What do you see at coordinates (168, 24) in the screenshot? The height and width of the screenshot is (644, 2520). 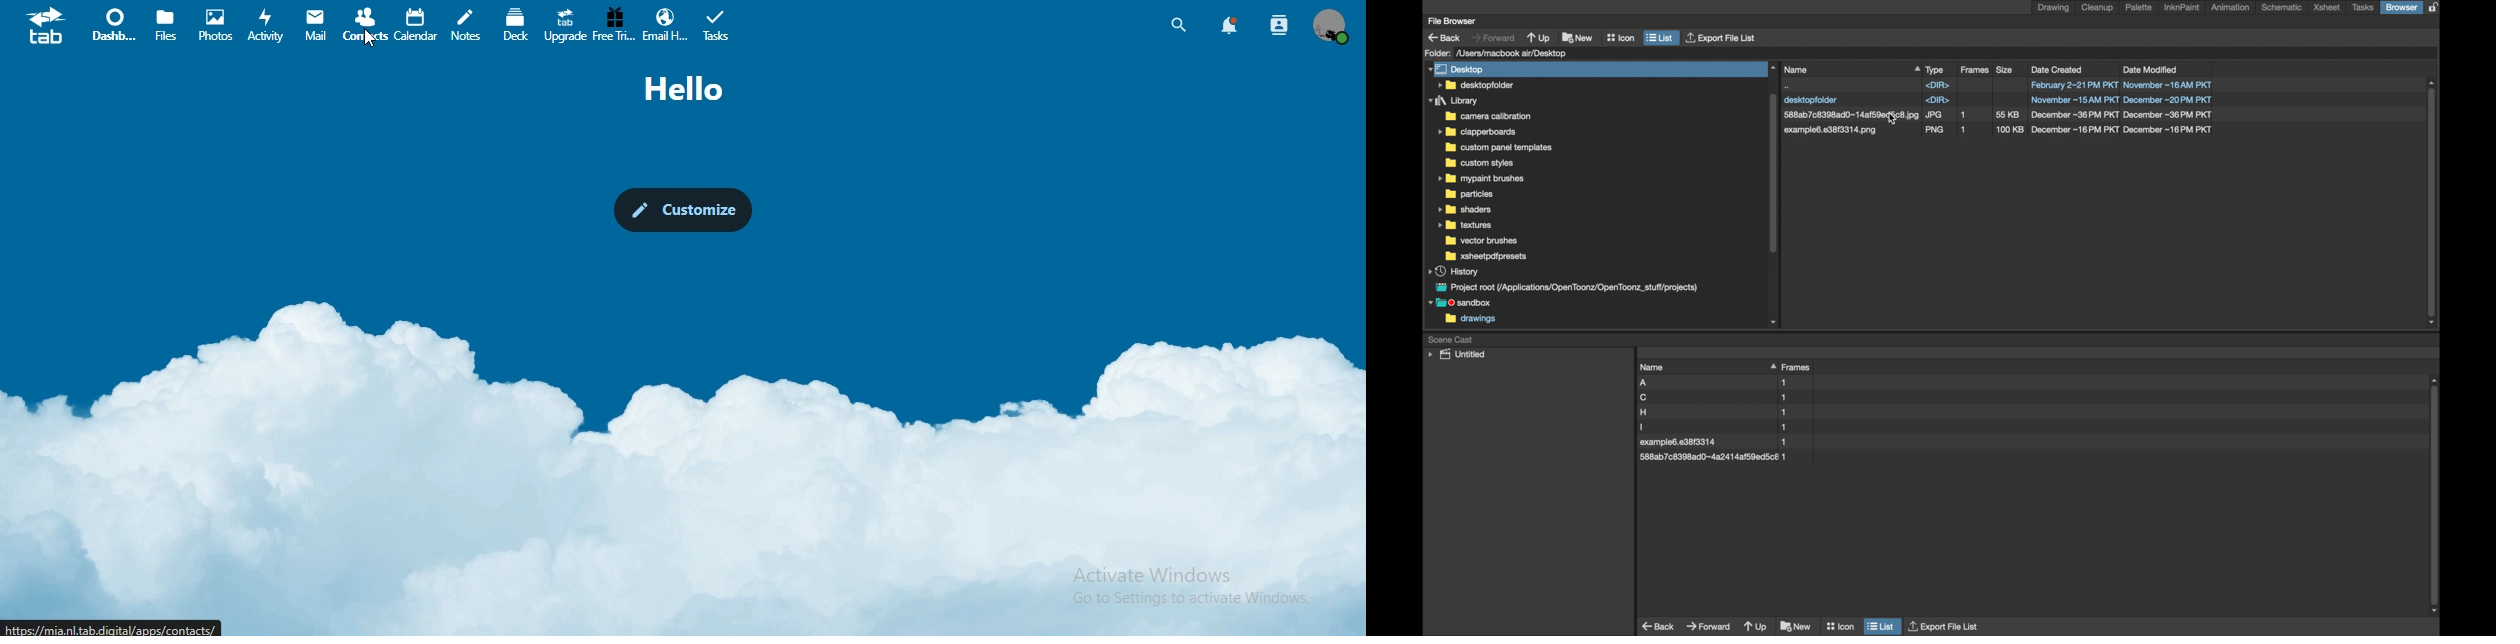 I see `files` at bounding box center [168, 24].